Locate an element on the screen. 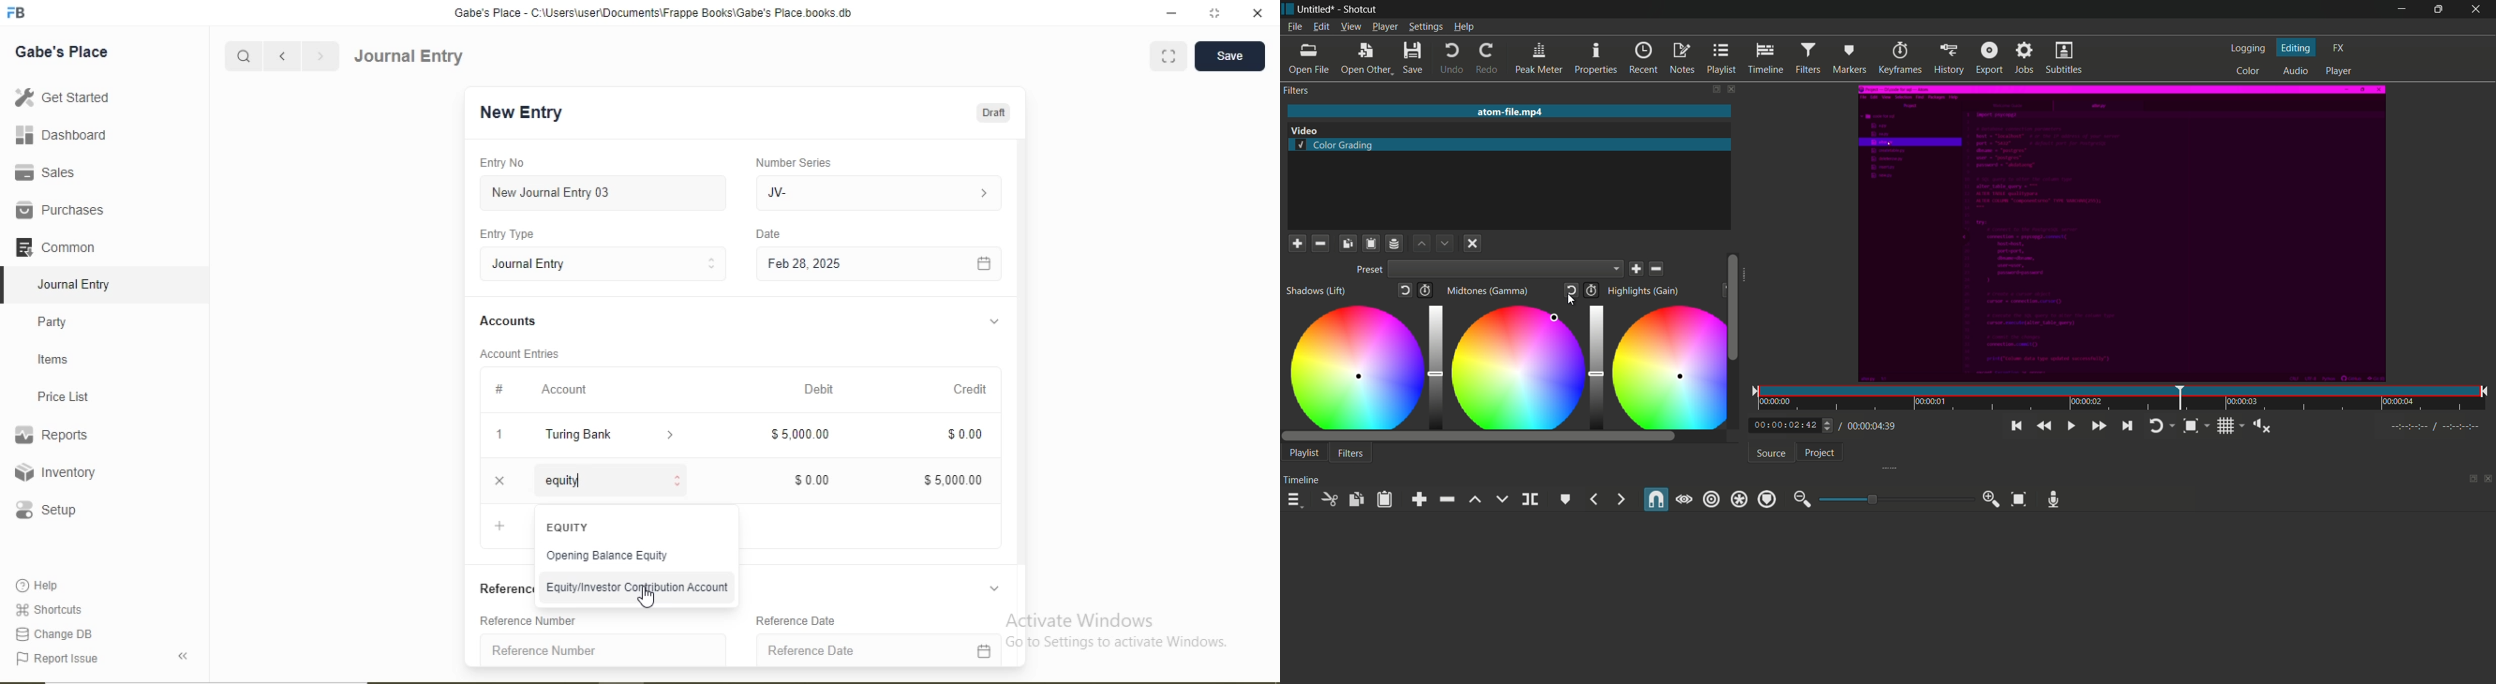 This screenshot has height=700, width=2520. toggle grid is located at coordinates (2231, 426).